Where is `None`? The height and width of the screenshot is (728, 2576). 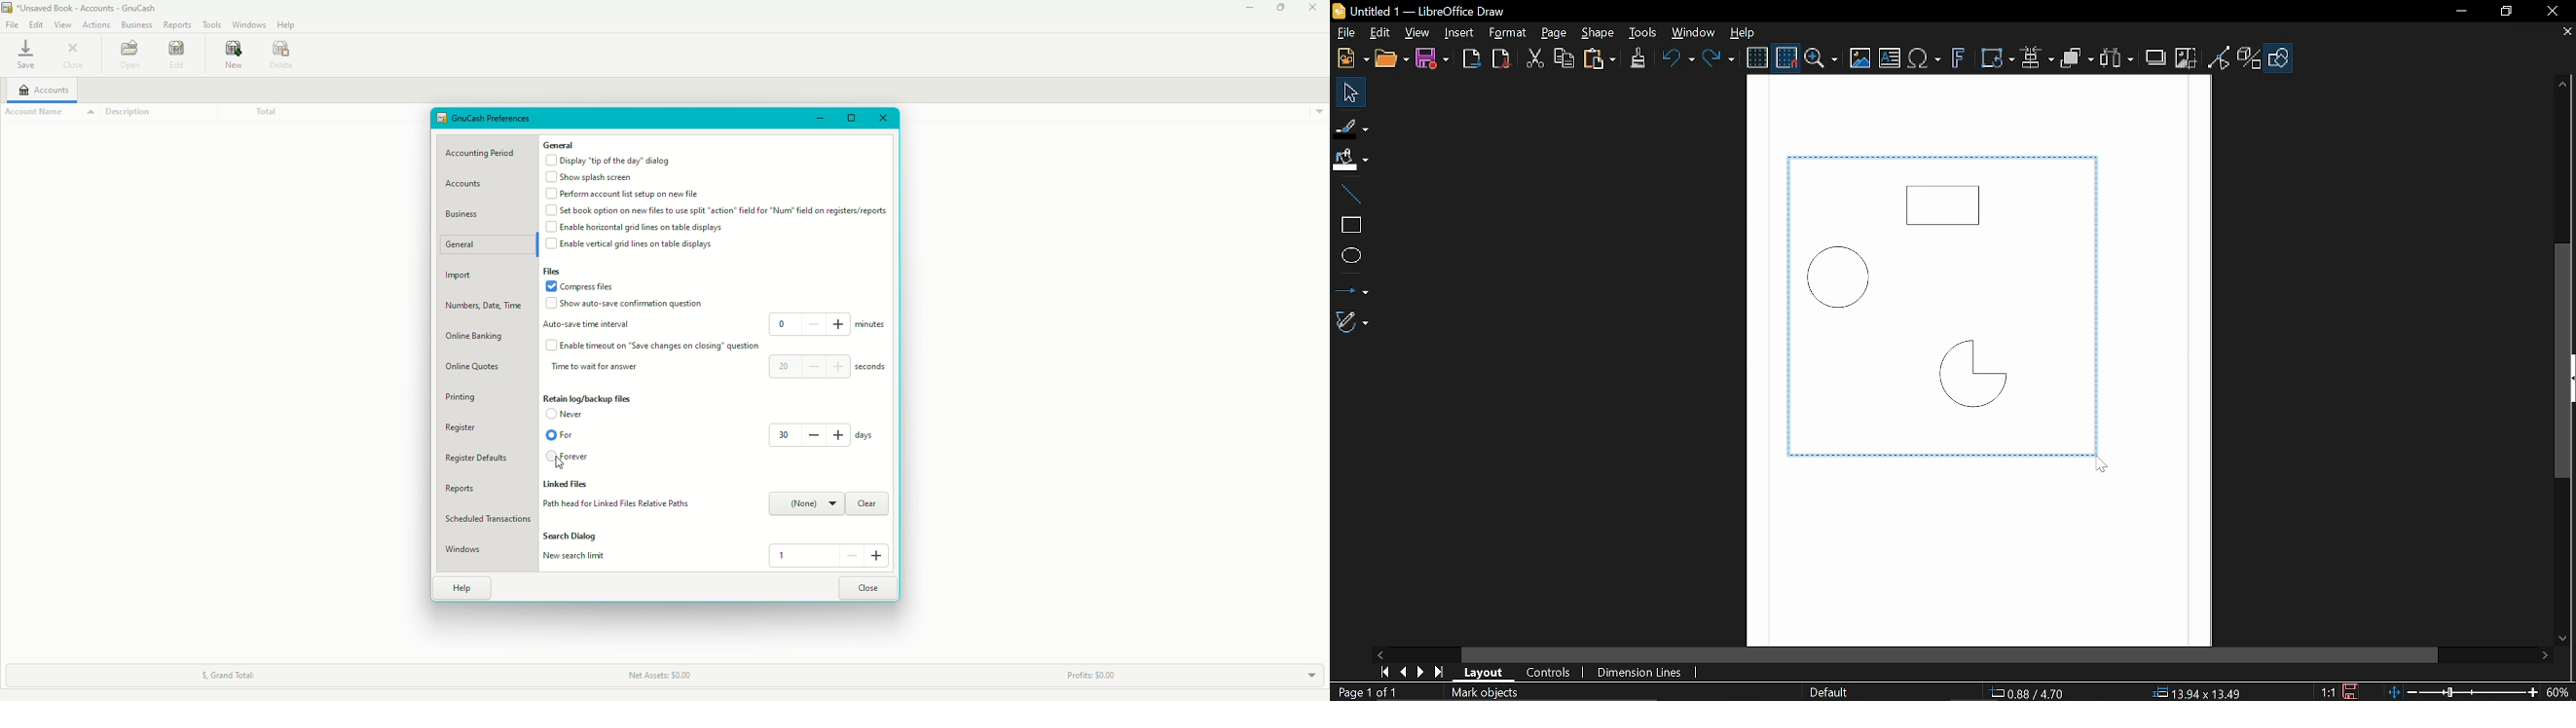 None is located at coordinates (806, 504).